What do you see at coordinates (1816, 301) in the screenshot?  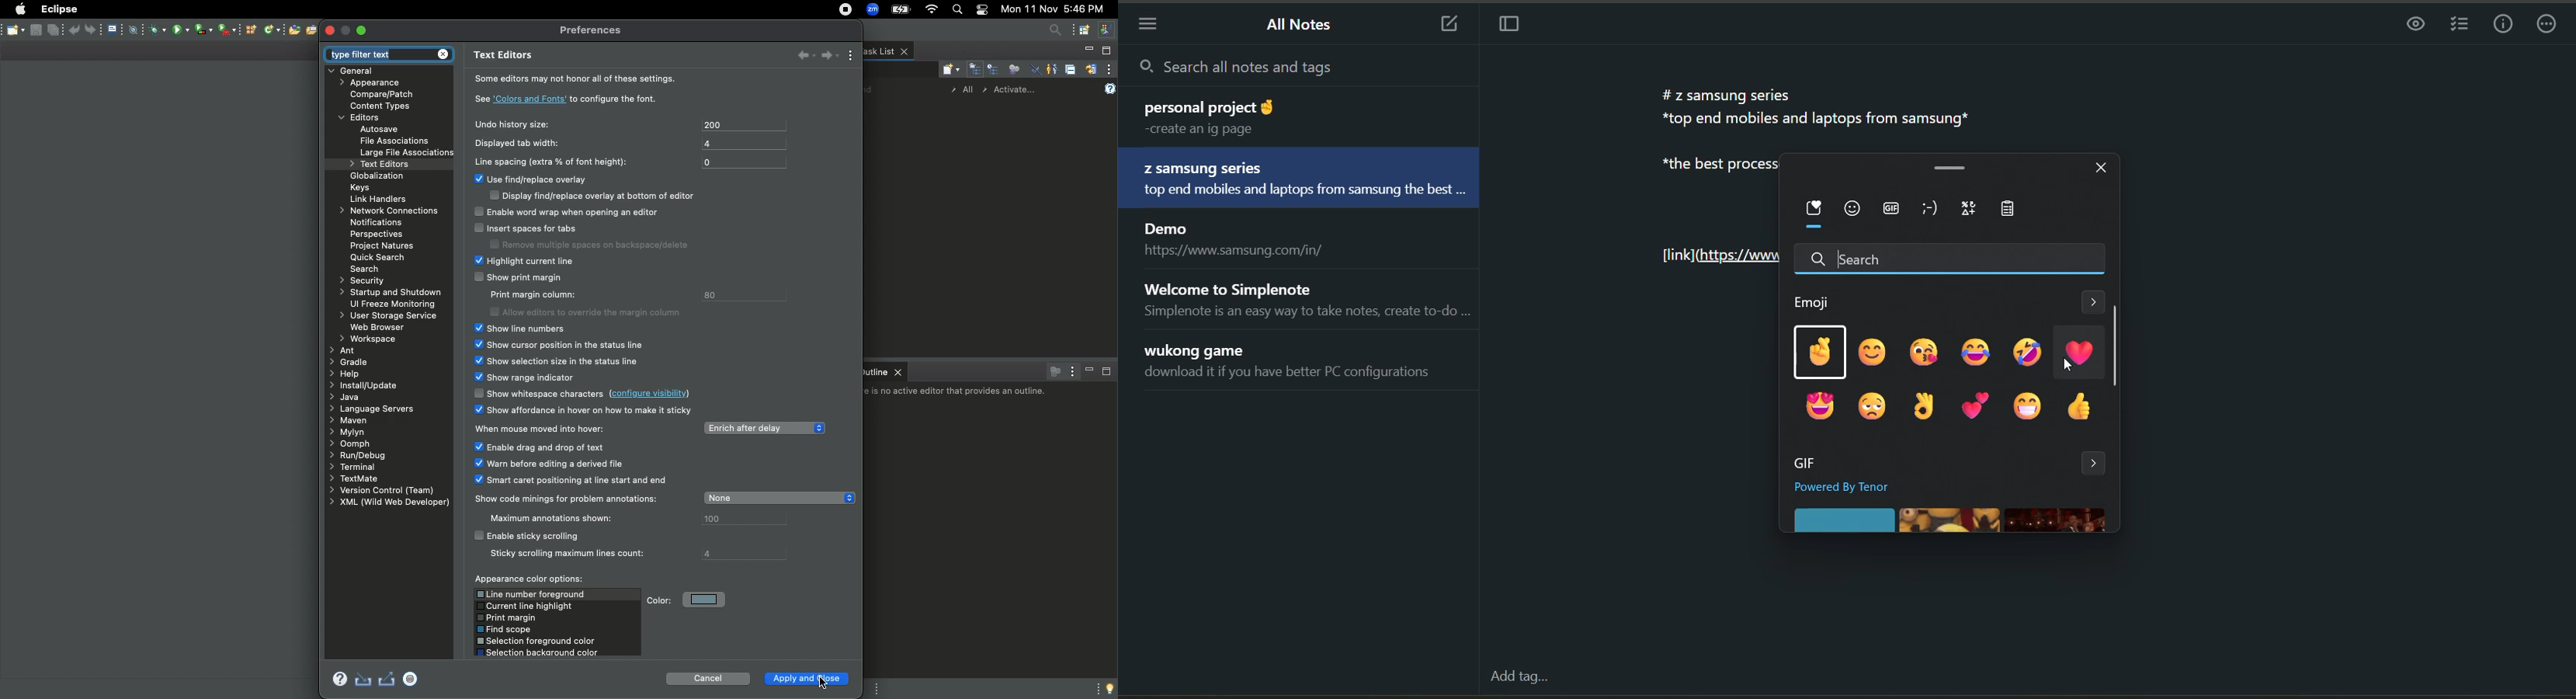 I see `emoji` at bounding box center [1816, 301].